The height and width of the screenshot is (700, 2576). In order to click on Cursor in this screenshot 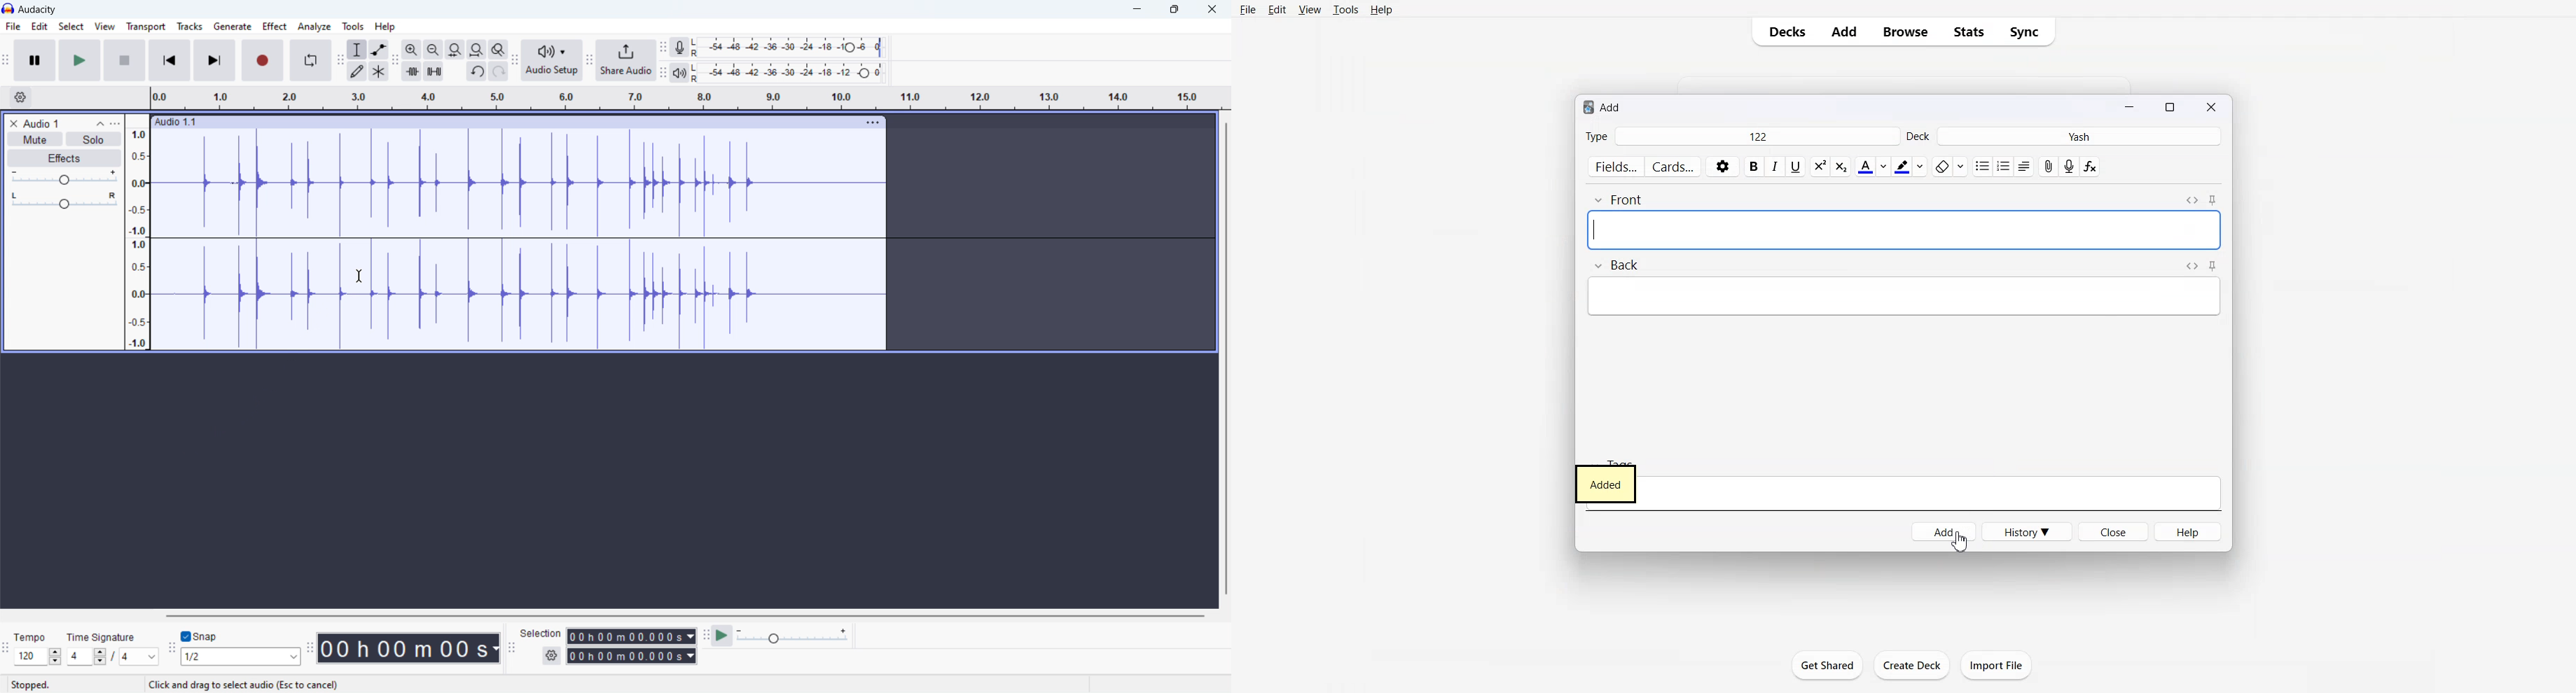, I will do `click(1961, 541)`.